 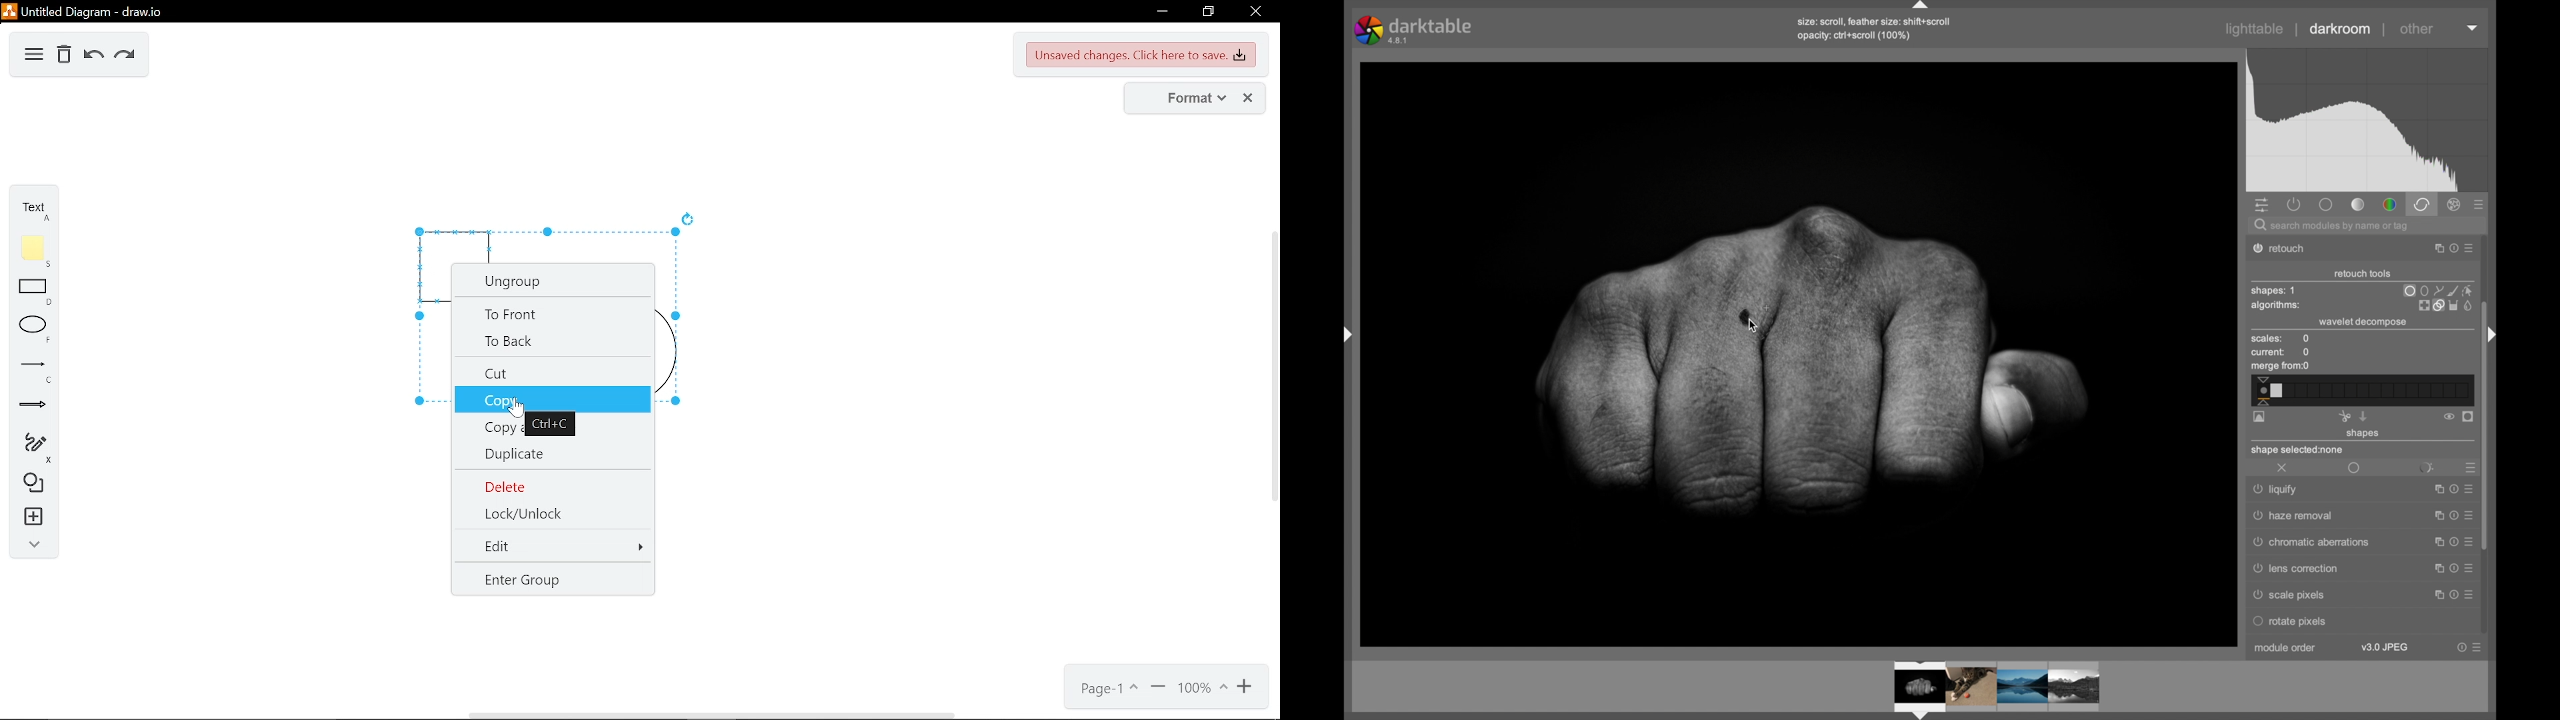 What do you see at coordinates (33, 250) in the screenshot?
I see `note` at bounding box center [33, 250].